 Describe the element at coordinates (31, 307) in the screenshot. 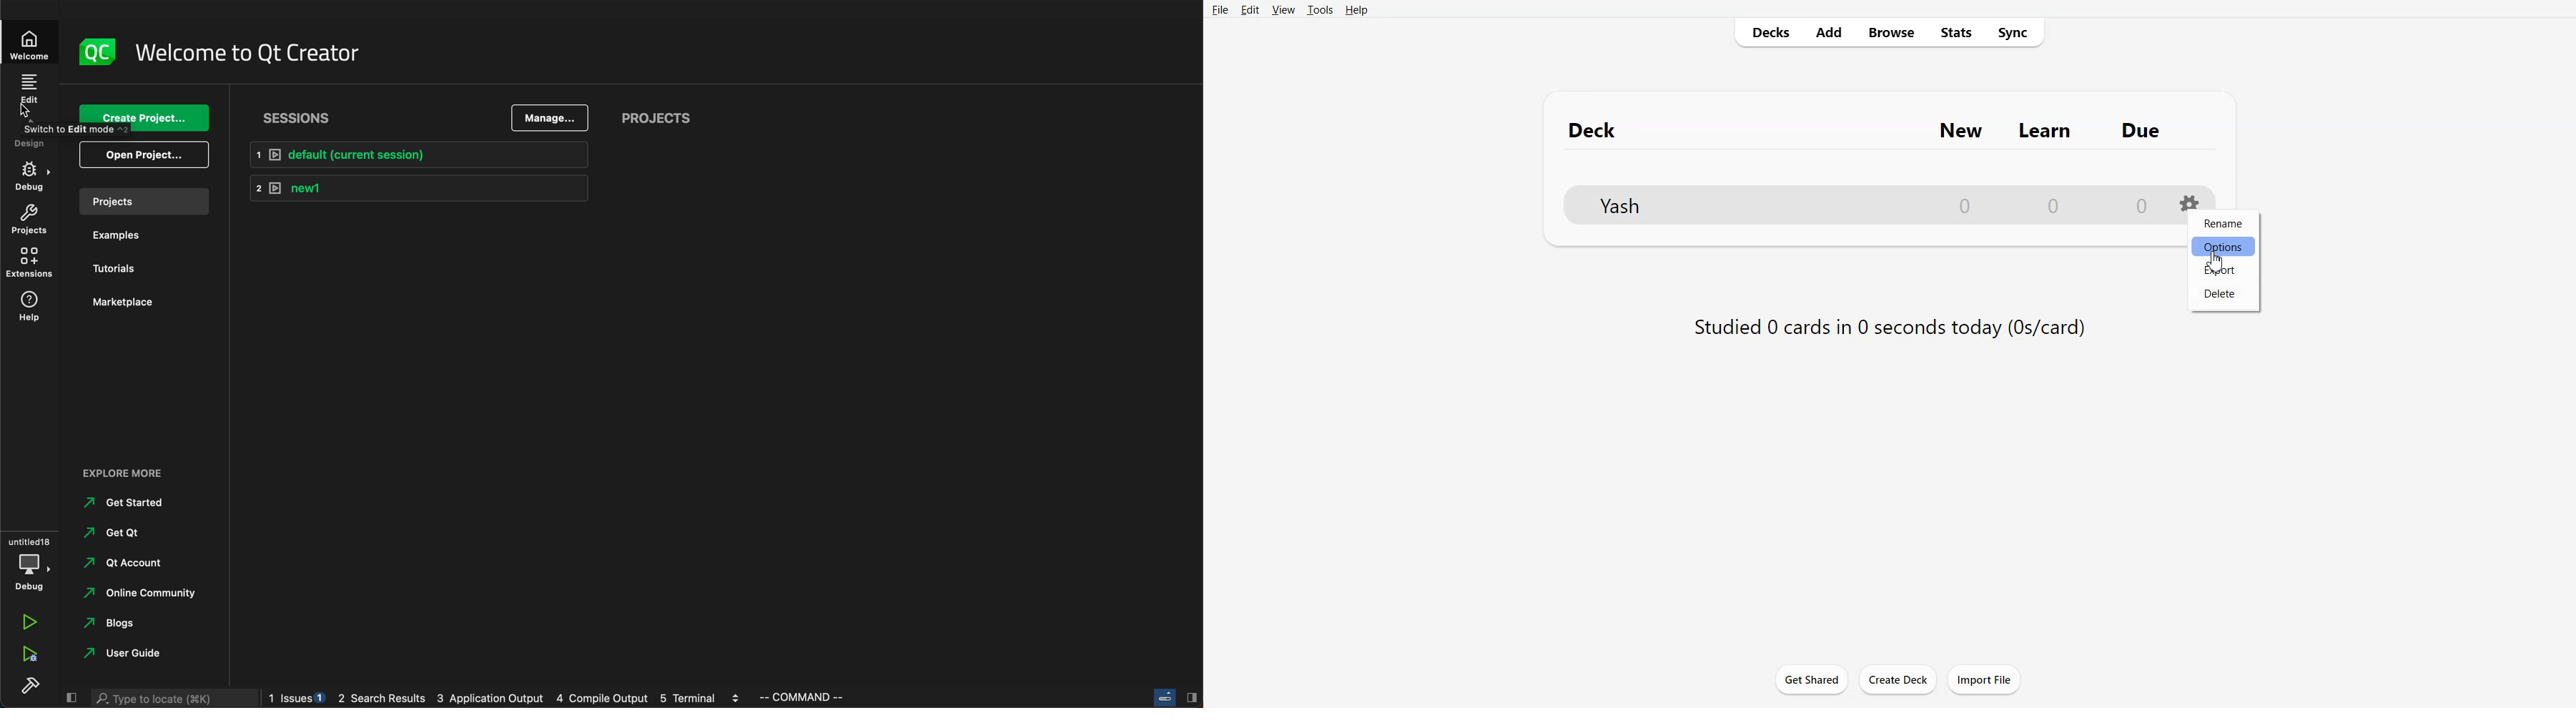

I see `help` at that location.